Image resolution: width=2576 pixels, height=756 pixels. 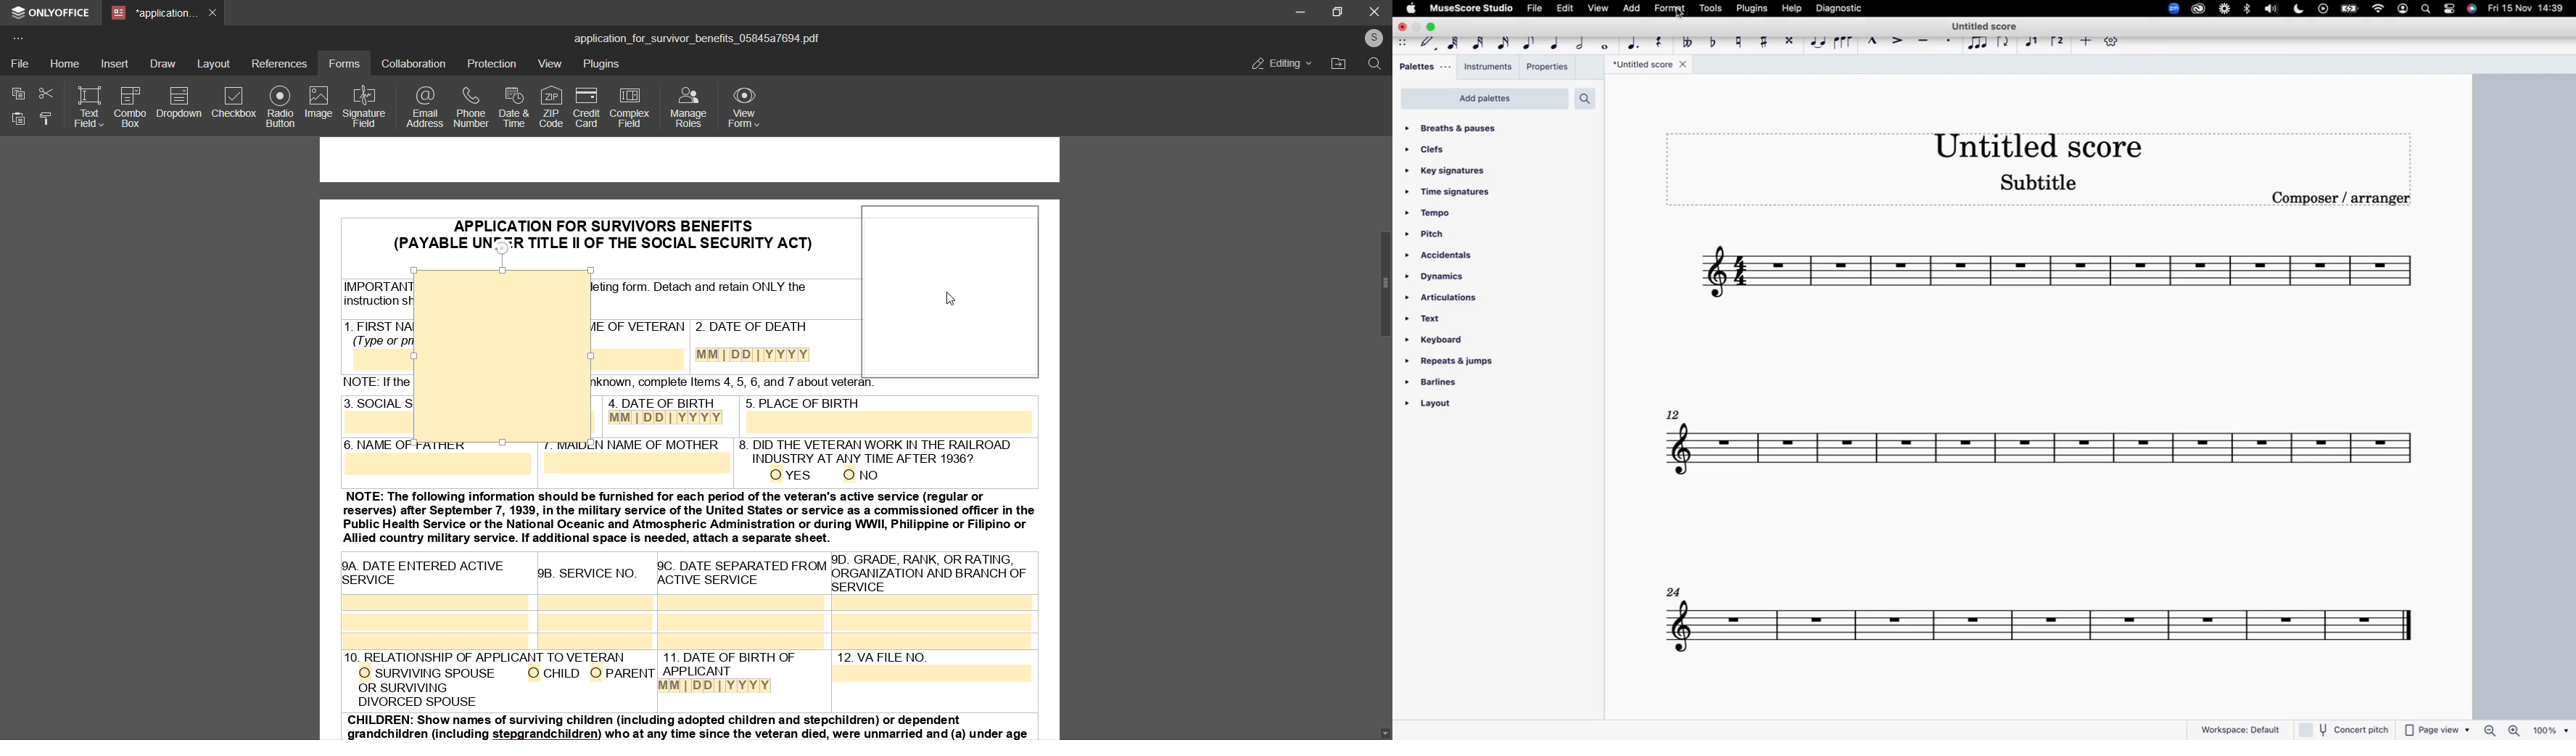 What do you see at coordinates (1533, 10) in the screenshot?
I see `file` at bounding box center [1533, 10].